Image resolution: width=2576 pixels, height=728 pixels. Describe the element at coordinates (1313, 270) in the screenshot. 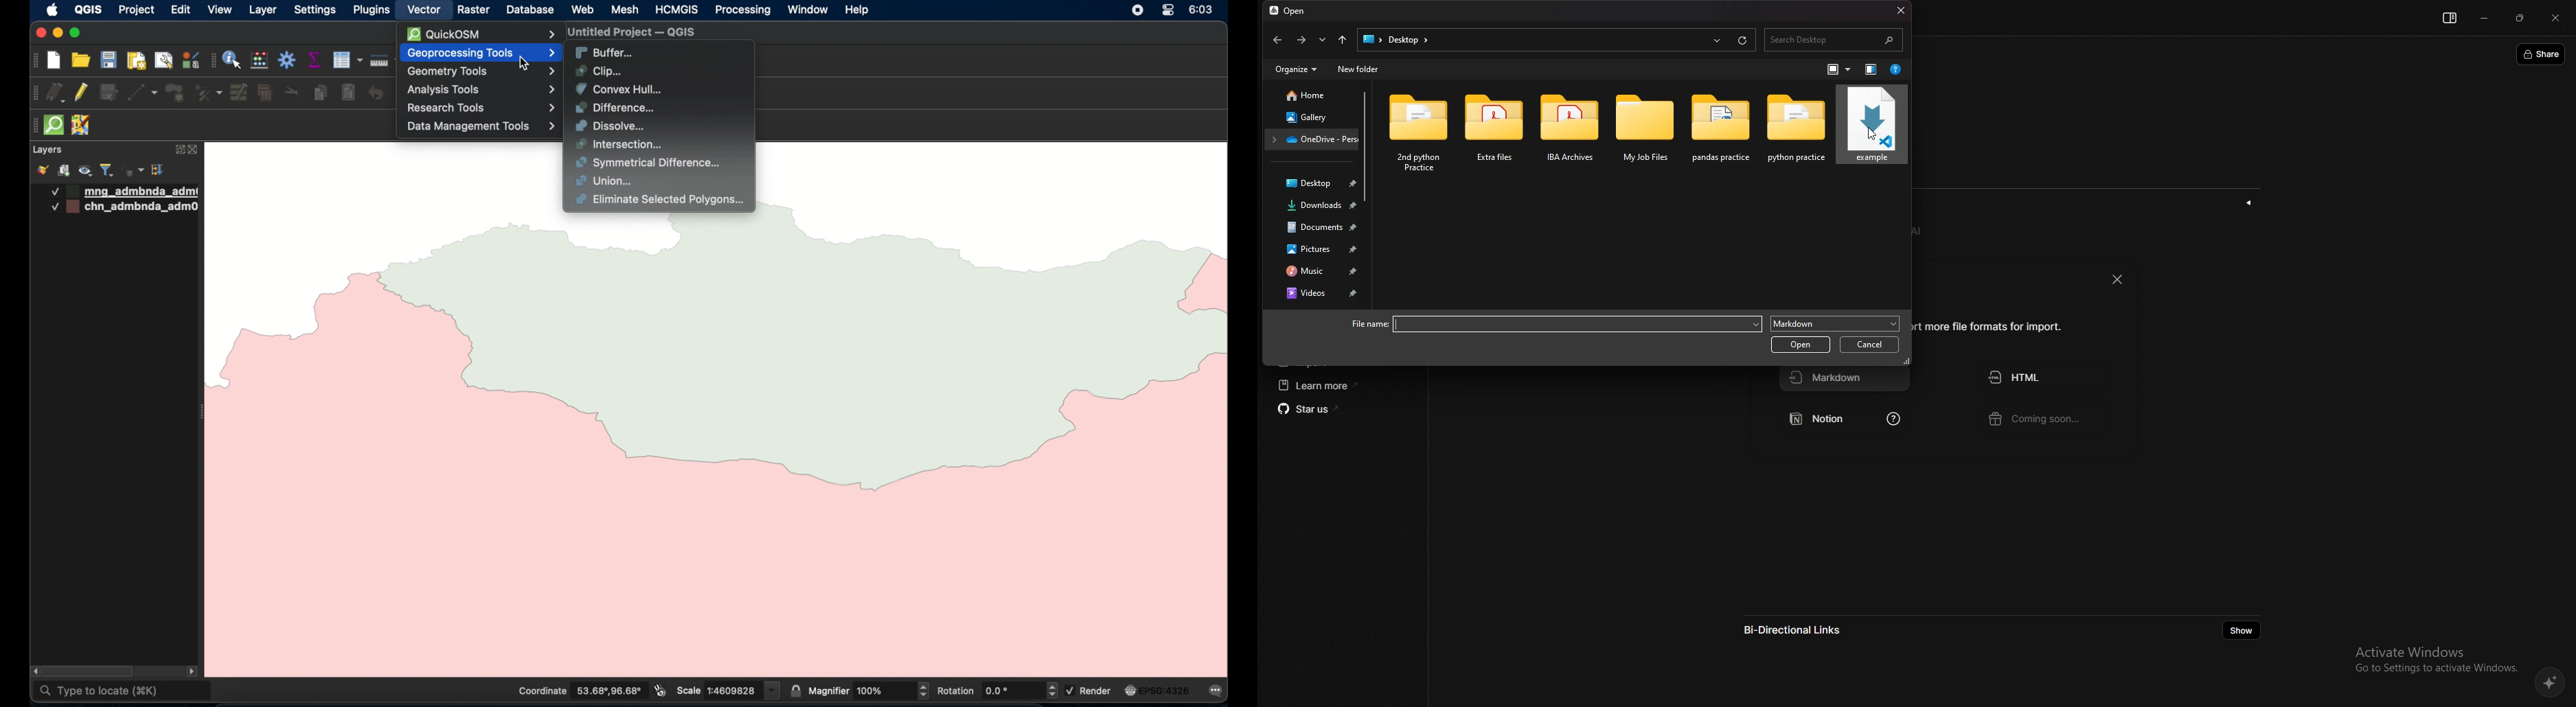

I see `music` at that location.